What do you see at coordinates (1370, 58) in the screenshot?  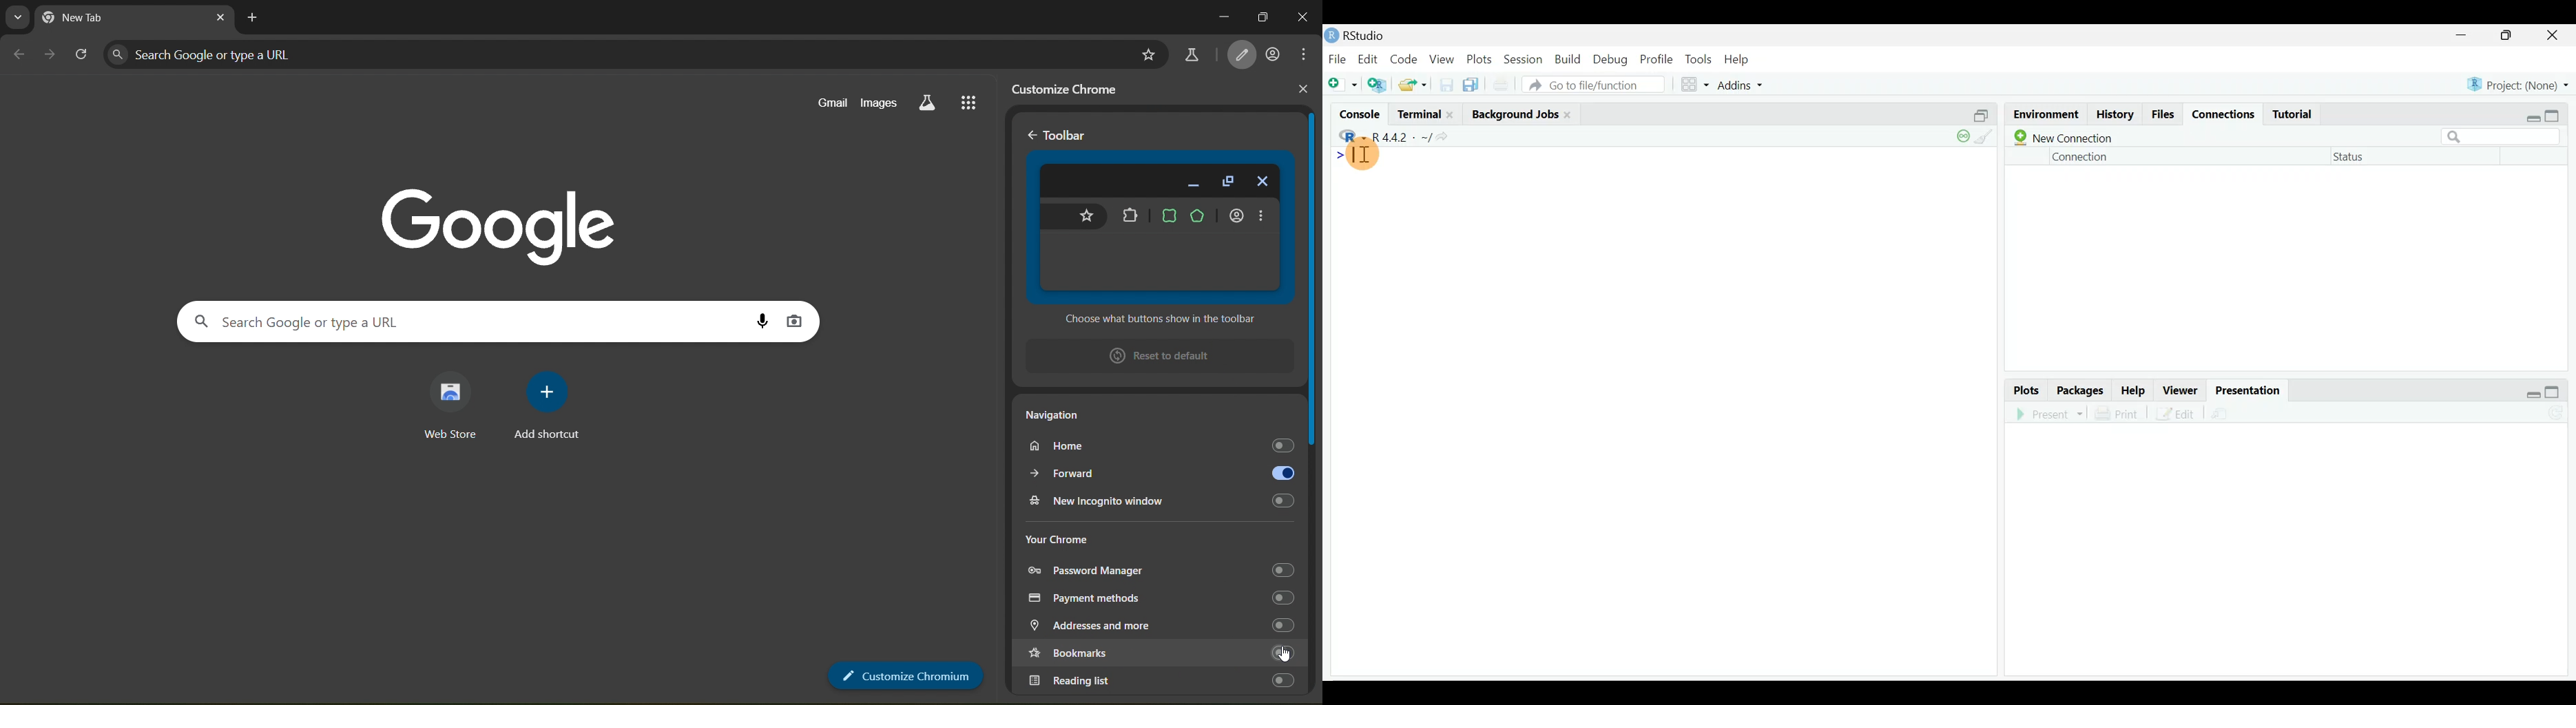 I see `Edit` at bounding box center [1370, 58].